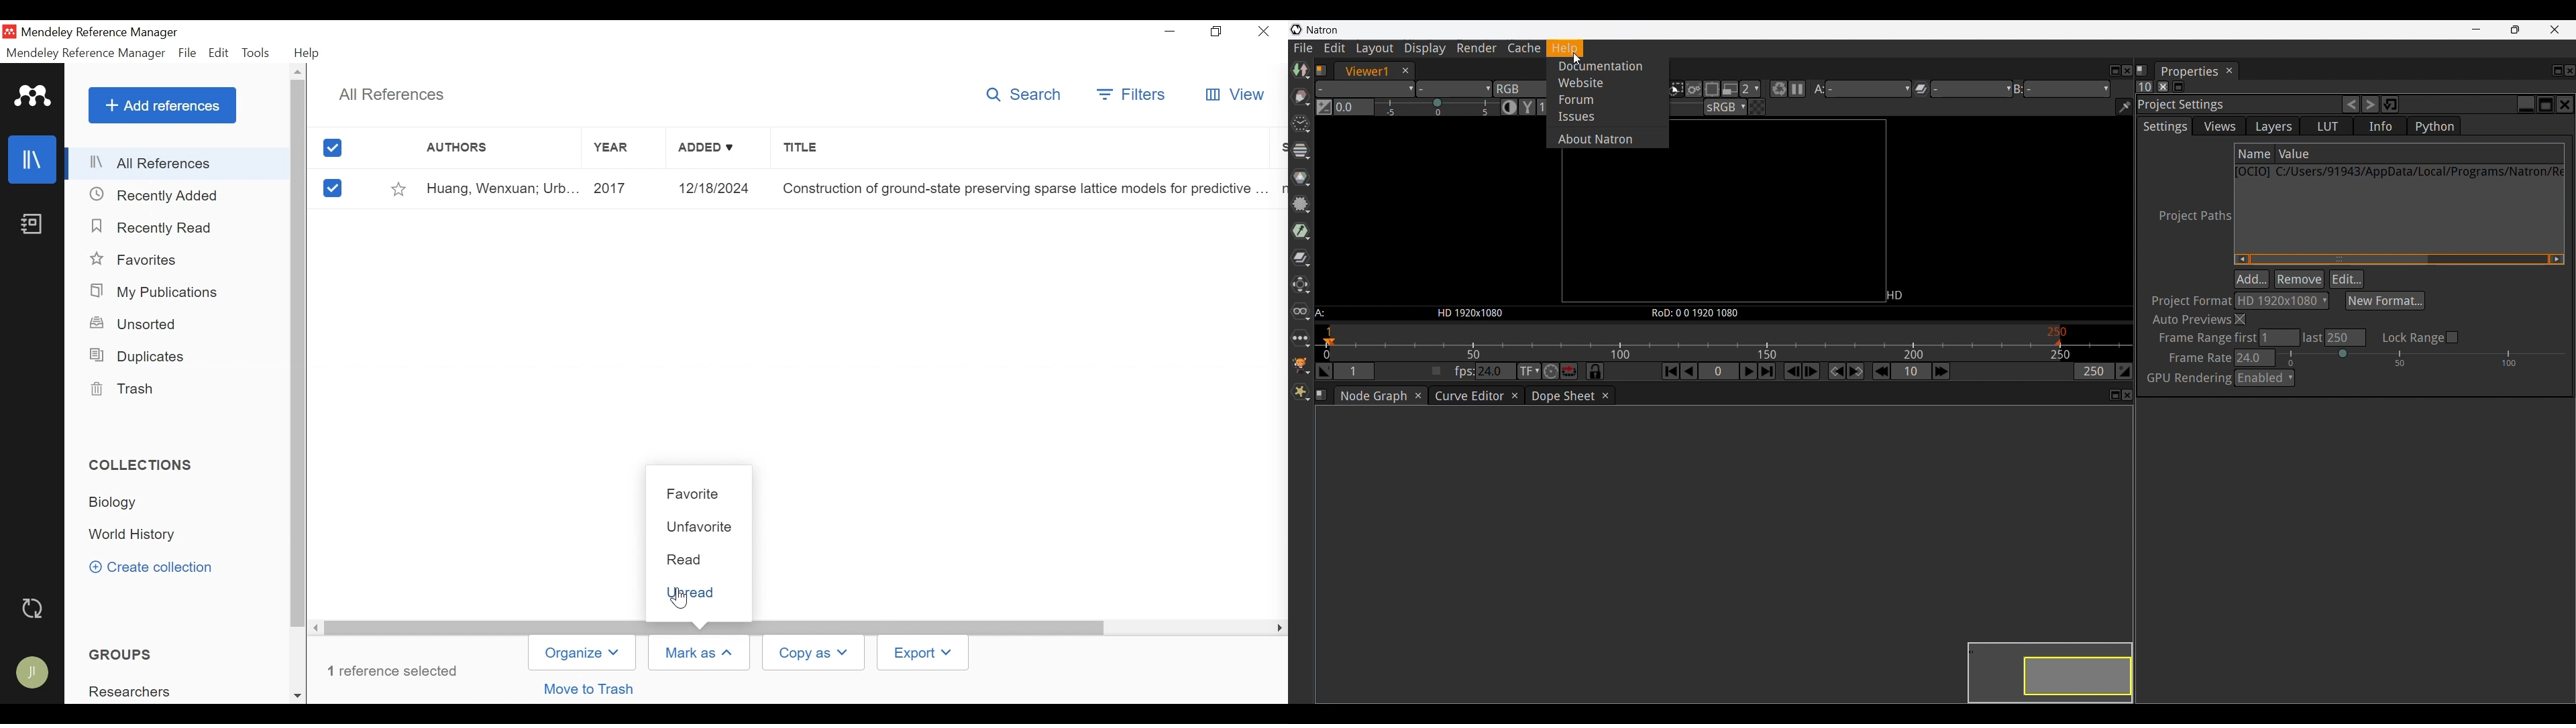 The width and height of the screenshot is (2576, 728). What do you see at coordinates (400, 190) in the screenshot?
I see `Toggle Favorites` at bounding box center [400, 190].